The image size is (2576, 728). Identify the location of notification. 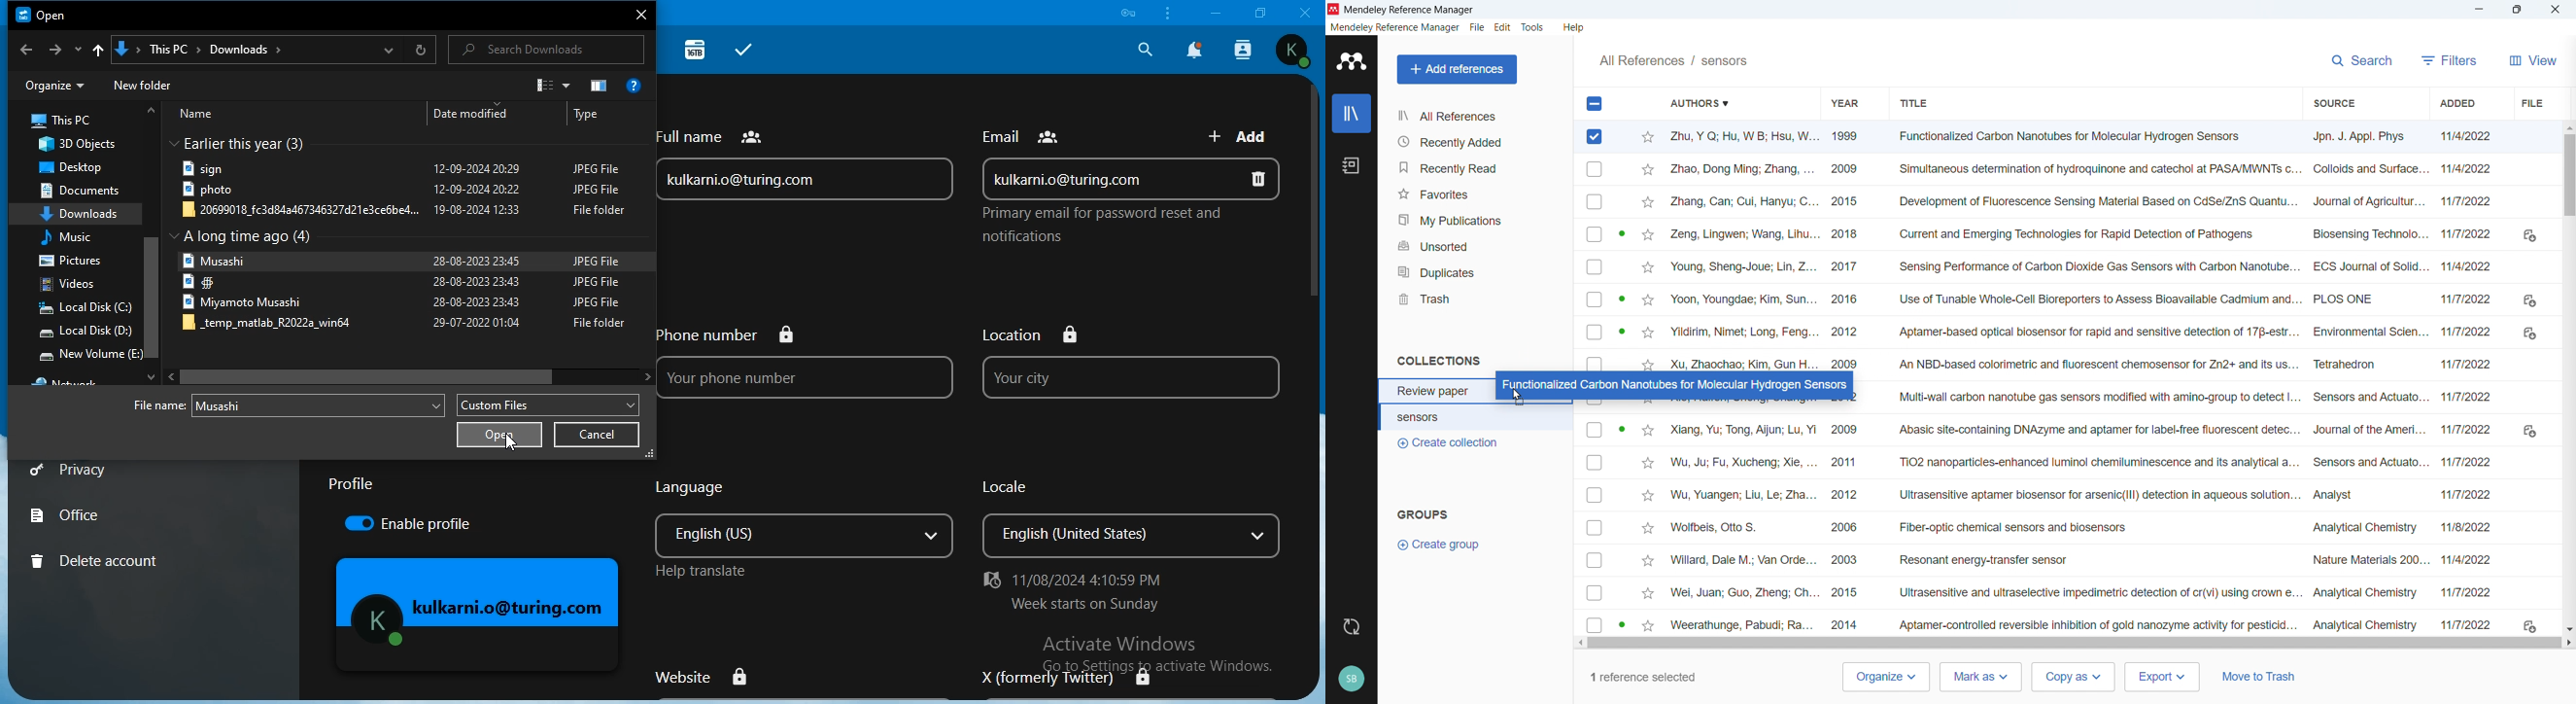
(1195, 50).